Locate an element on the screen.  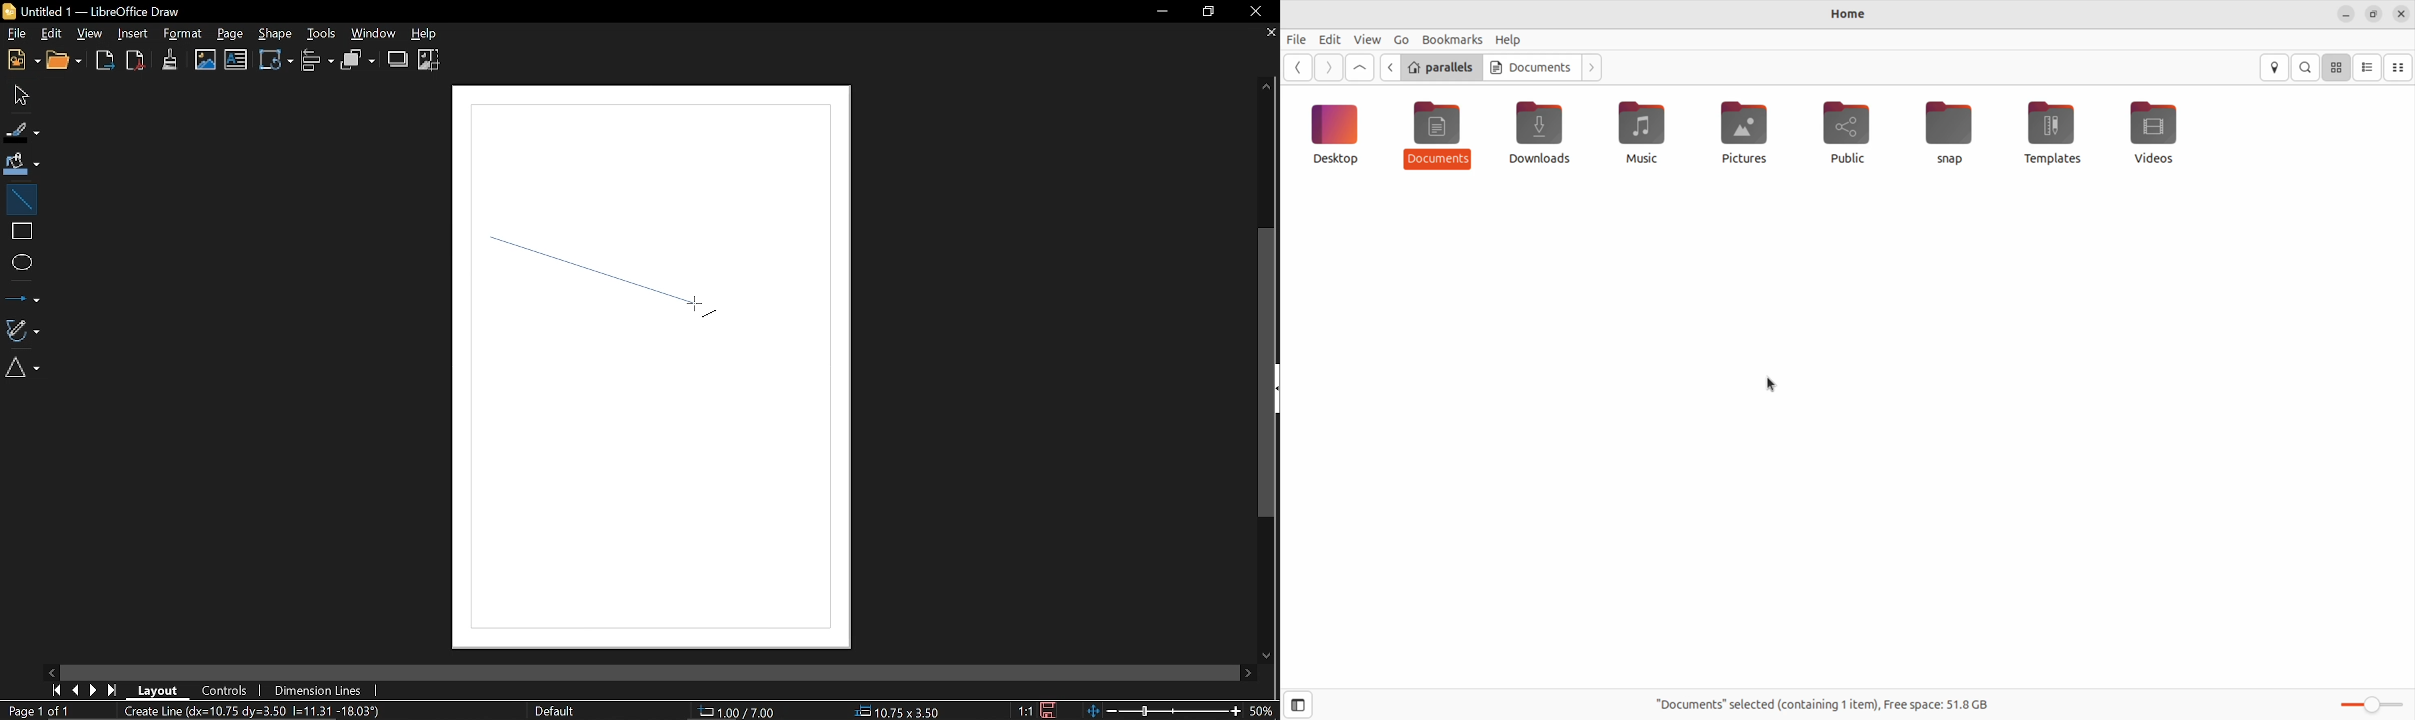
Line is located at coordinates (20, 197).